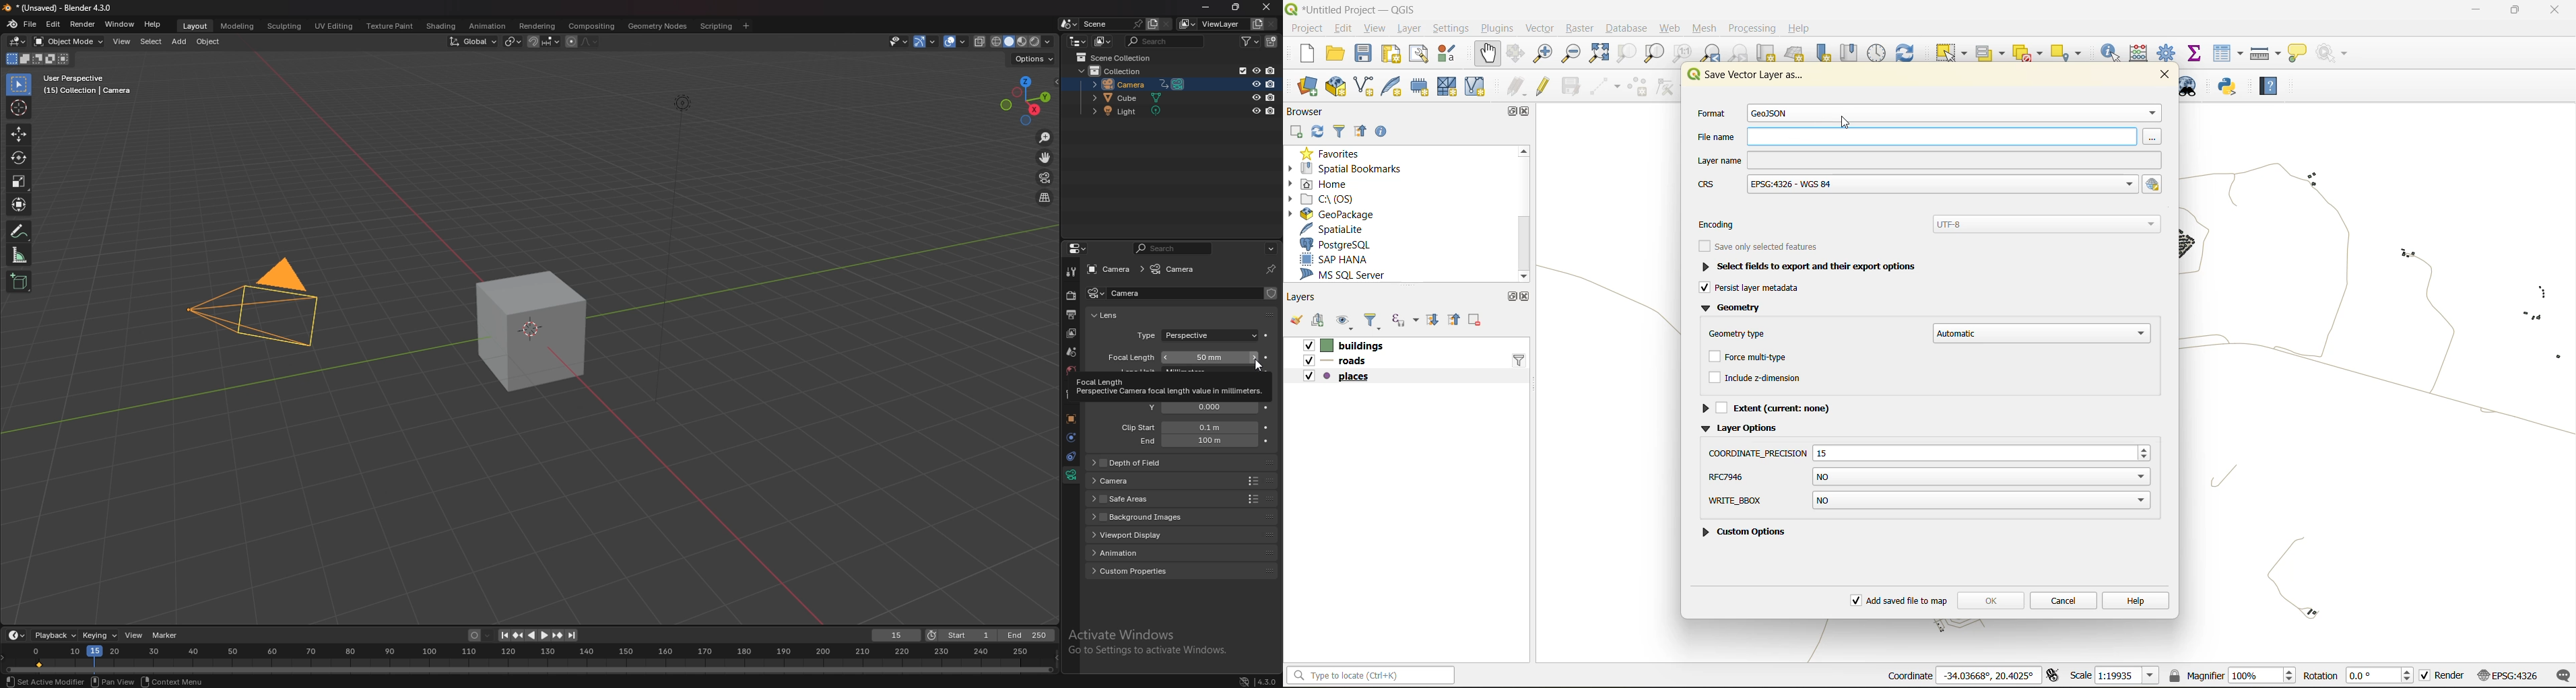 This screenshot has height=700, width=2576. I want to click on encoding, so click(1928, 225).